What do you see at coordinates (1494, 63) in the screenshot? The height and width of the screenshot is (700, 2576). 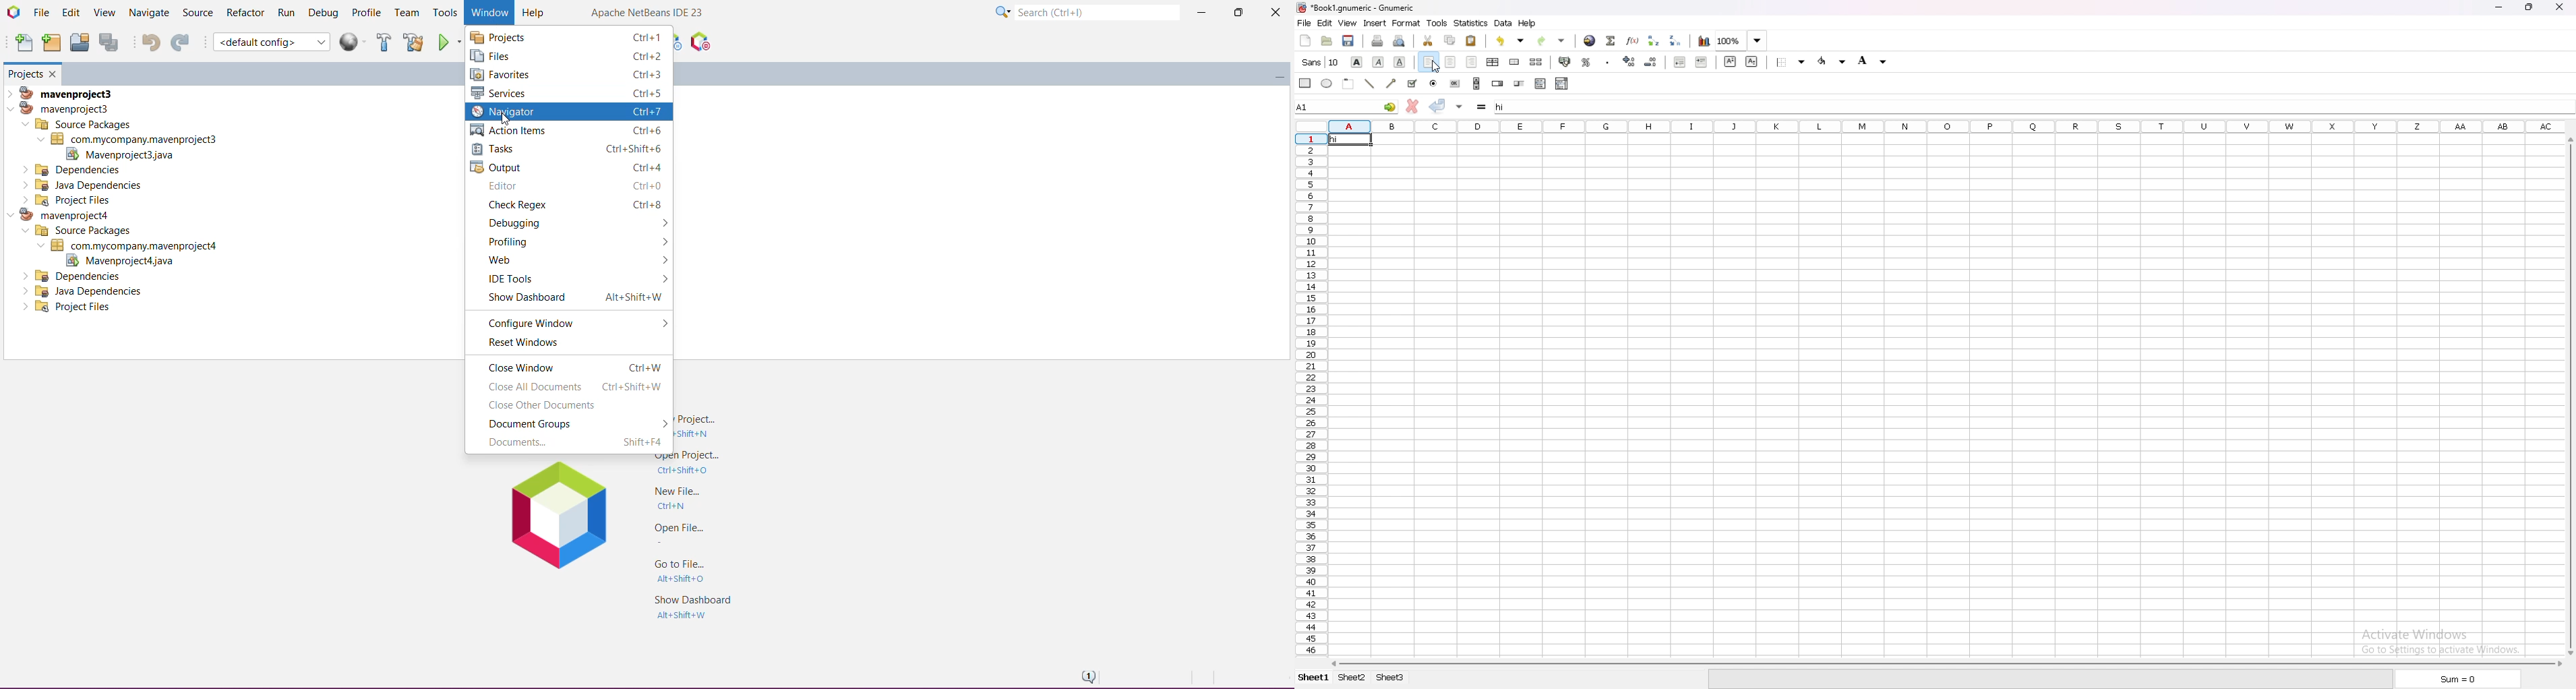 I see `centre horizontally` at bounding box center [1494, 63].